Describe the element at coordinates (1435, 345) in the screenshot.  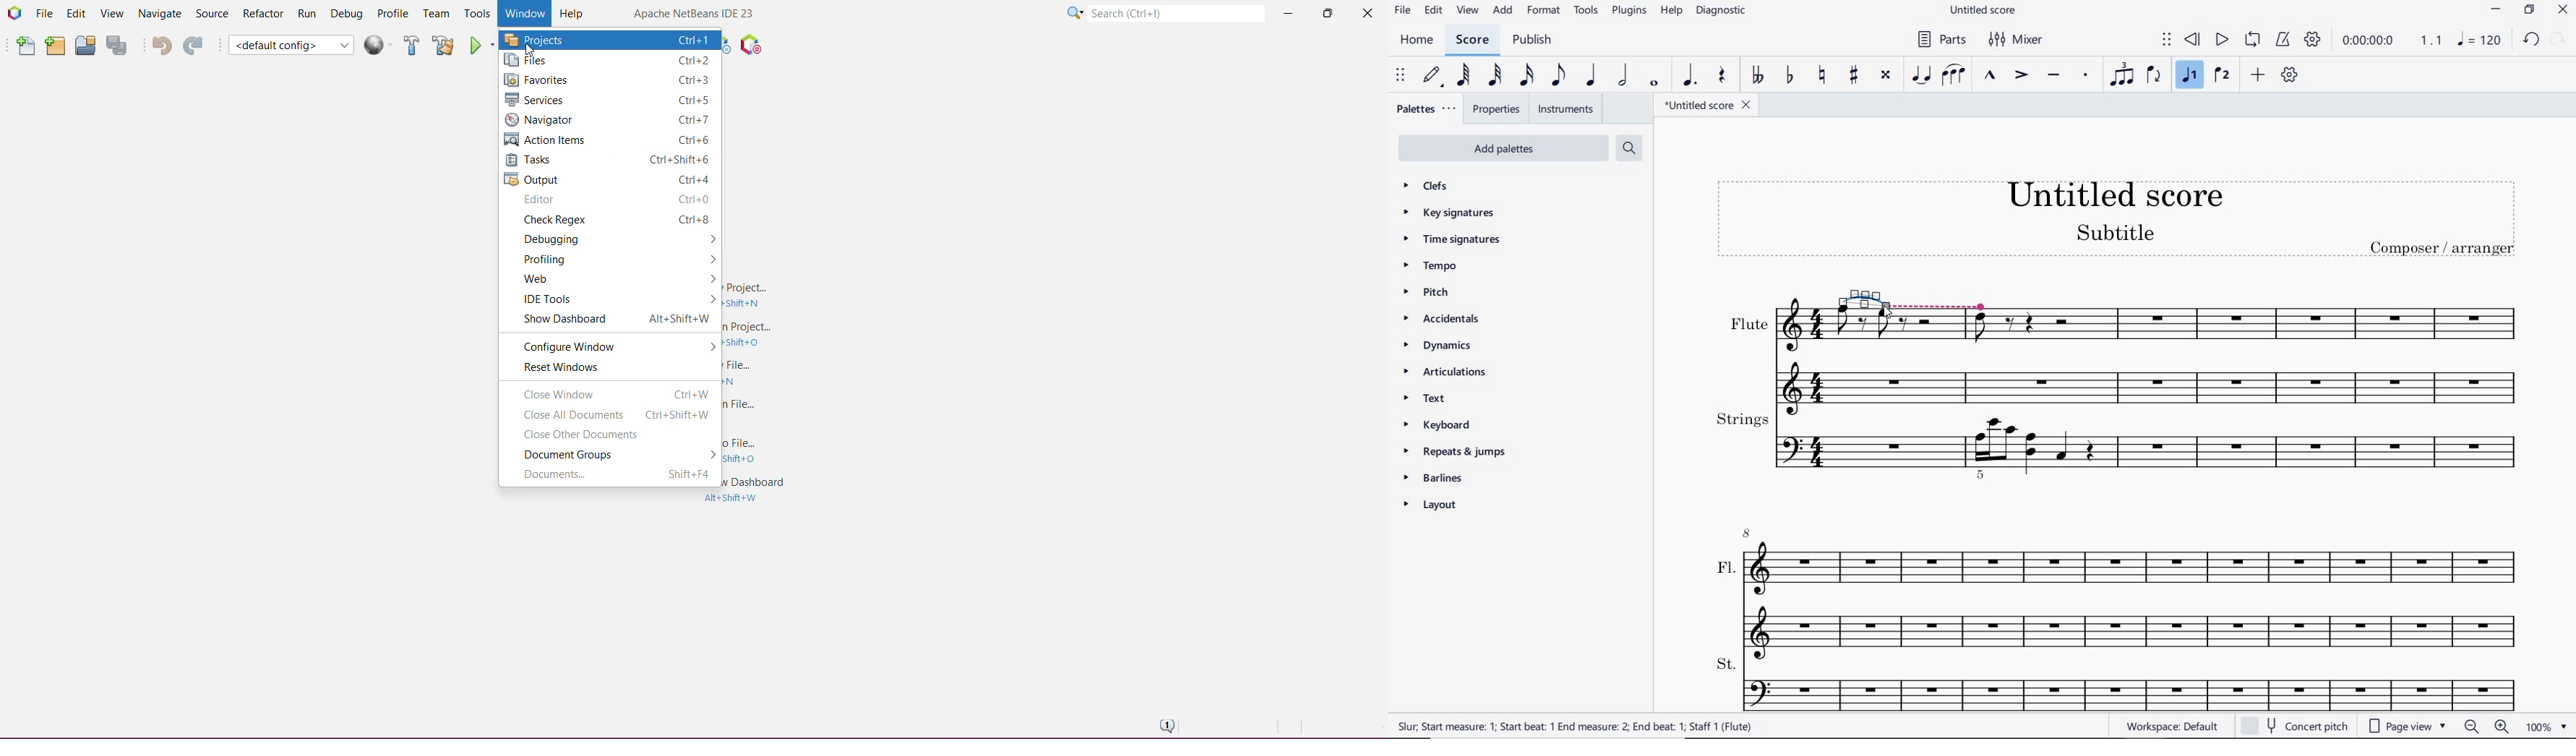
I see `dynamics` at that location.